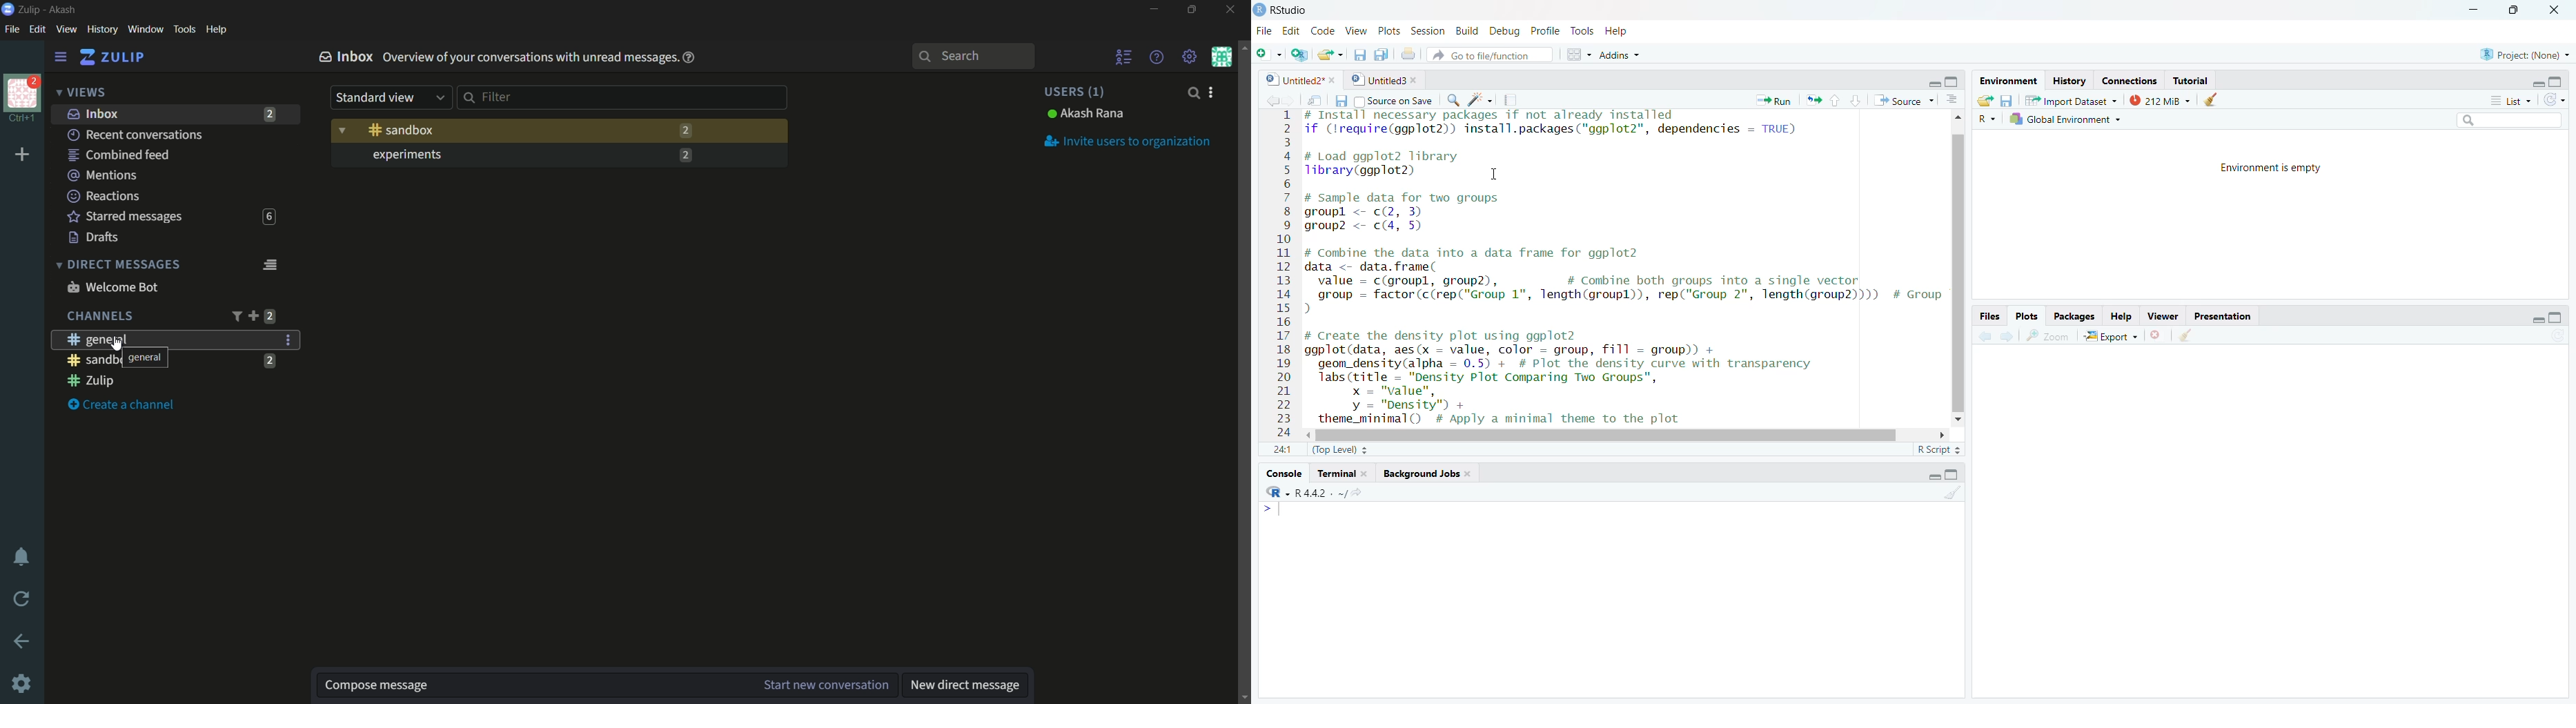  I want to click on plots, so click(2025, 315).